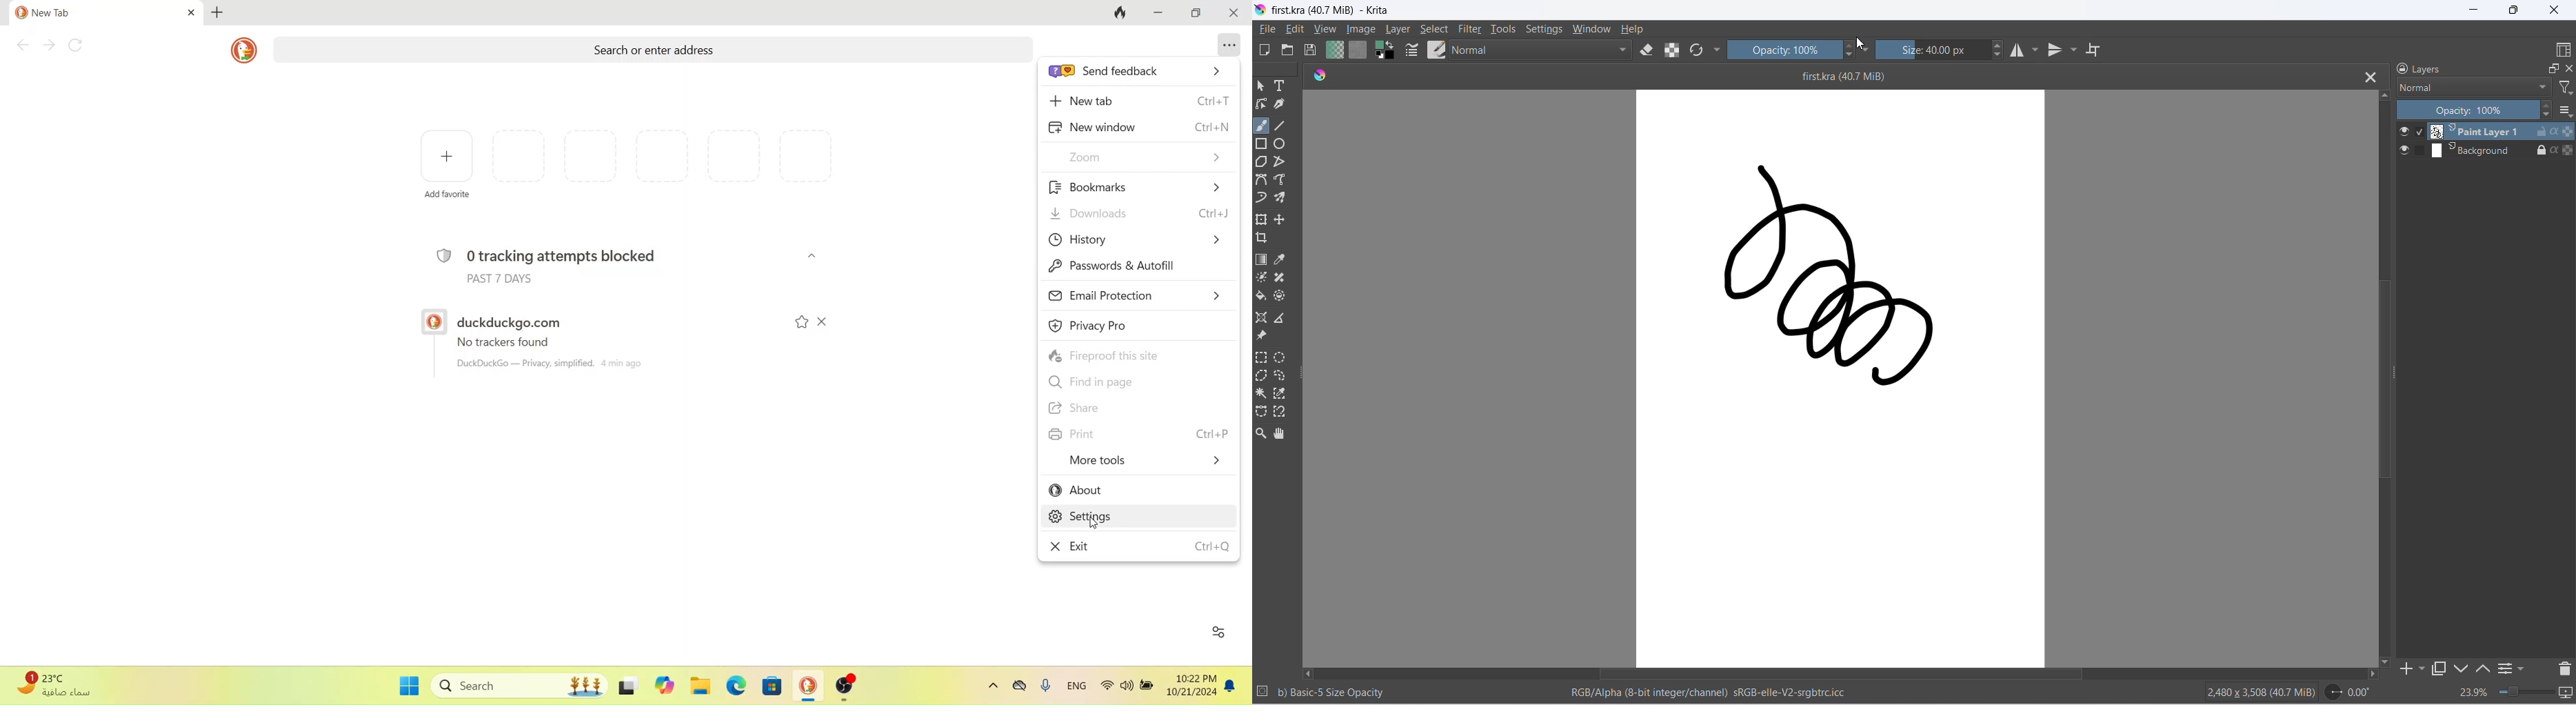 The image size is (2576, 728). What do you see at coordinates (1140, 212) in the screenshot?
I see `download` at bounding box center [1140, 212].